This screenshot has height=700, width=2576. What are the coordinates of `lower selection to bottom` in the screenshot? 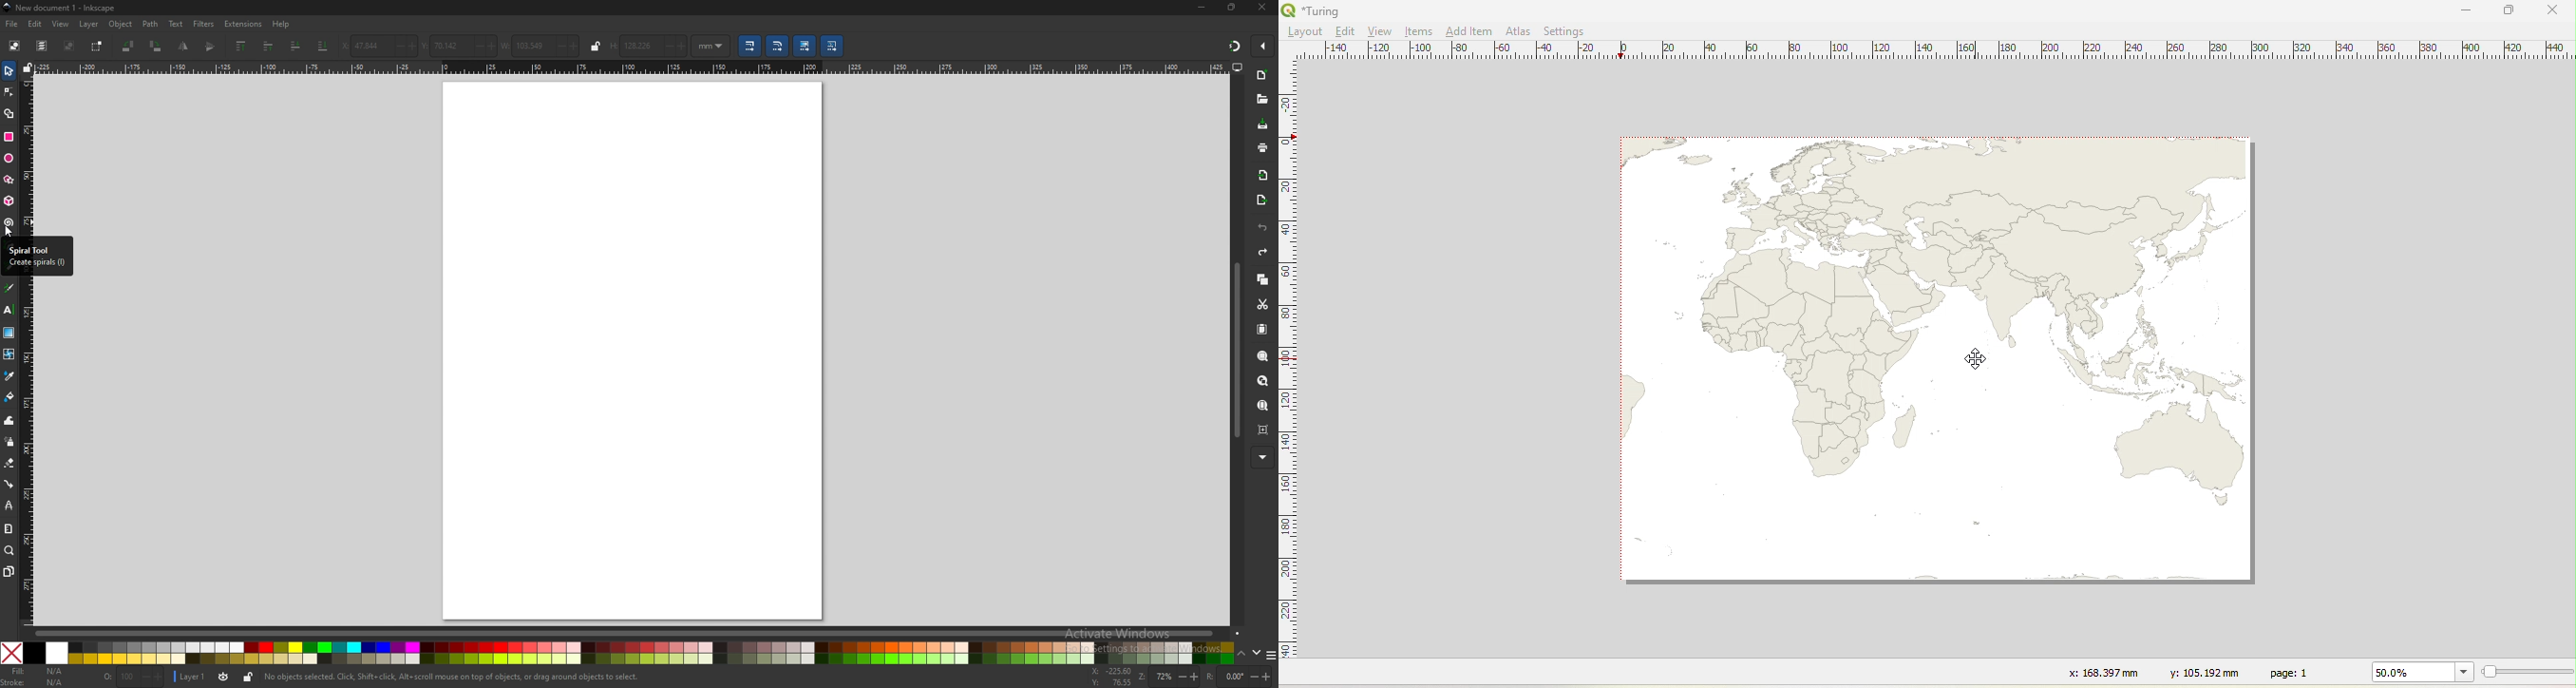 It's located at (324, 45).